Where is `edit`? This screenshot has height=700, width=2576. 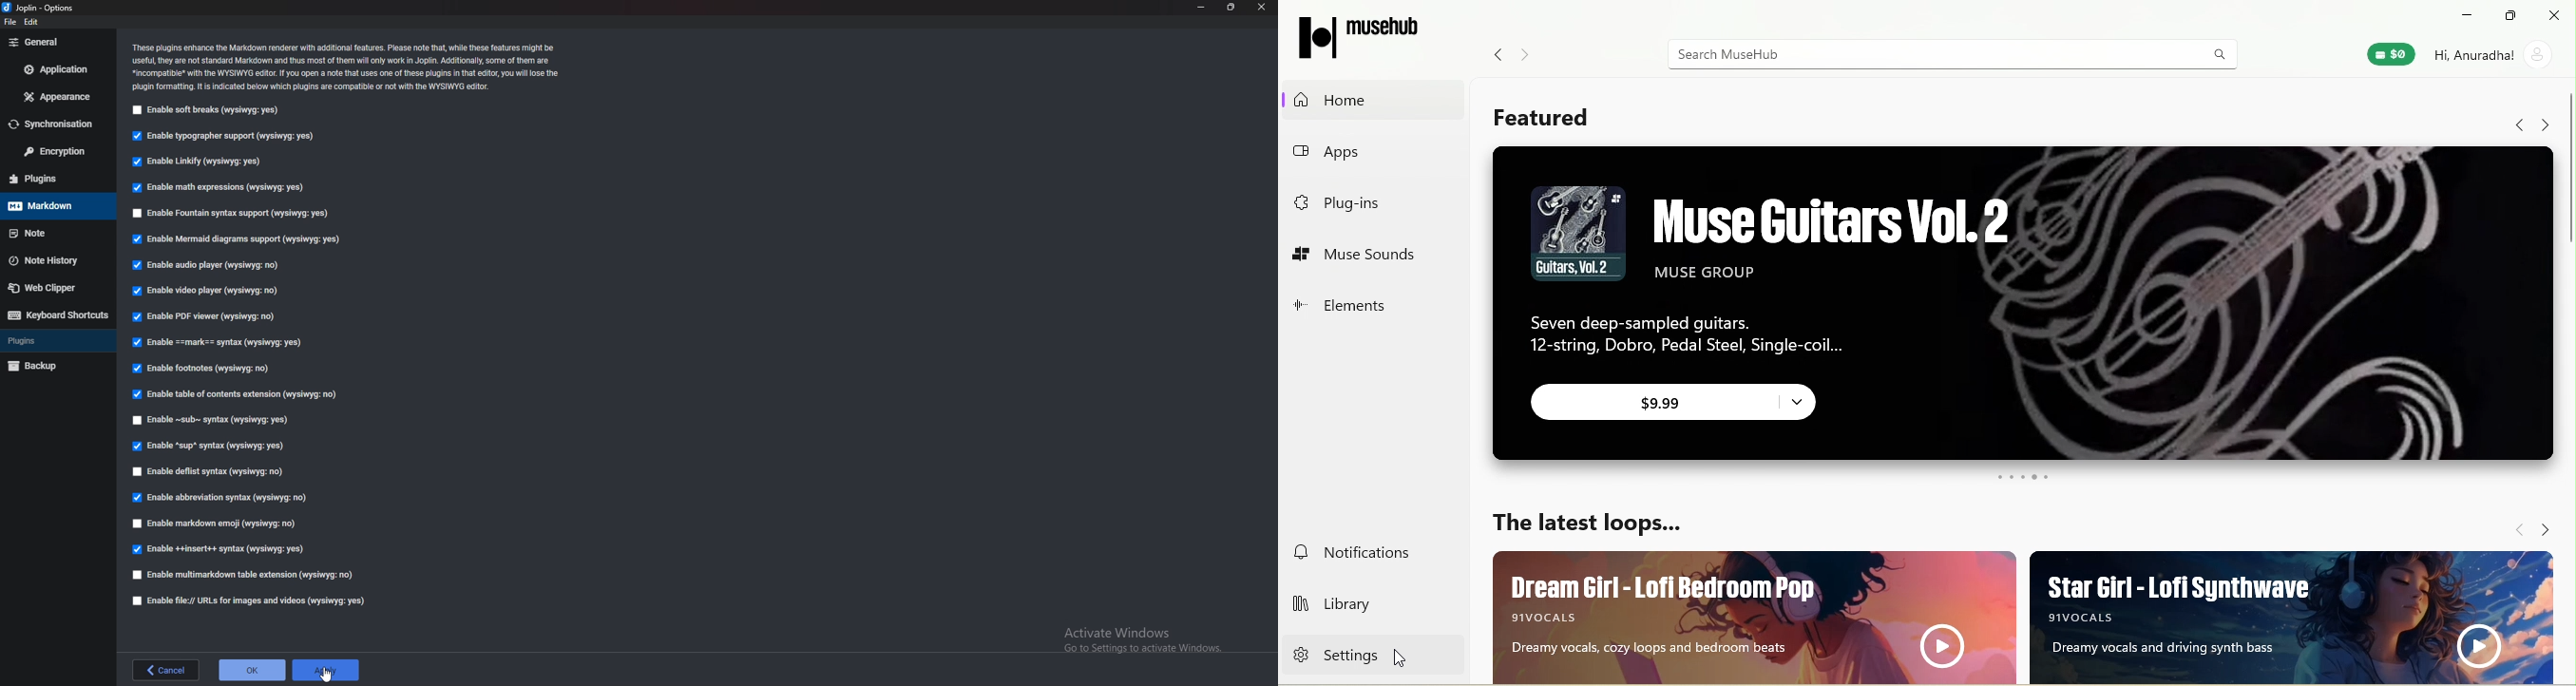
edit is located at coordinates (32, 22).